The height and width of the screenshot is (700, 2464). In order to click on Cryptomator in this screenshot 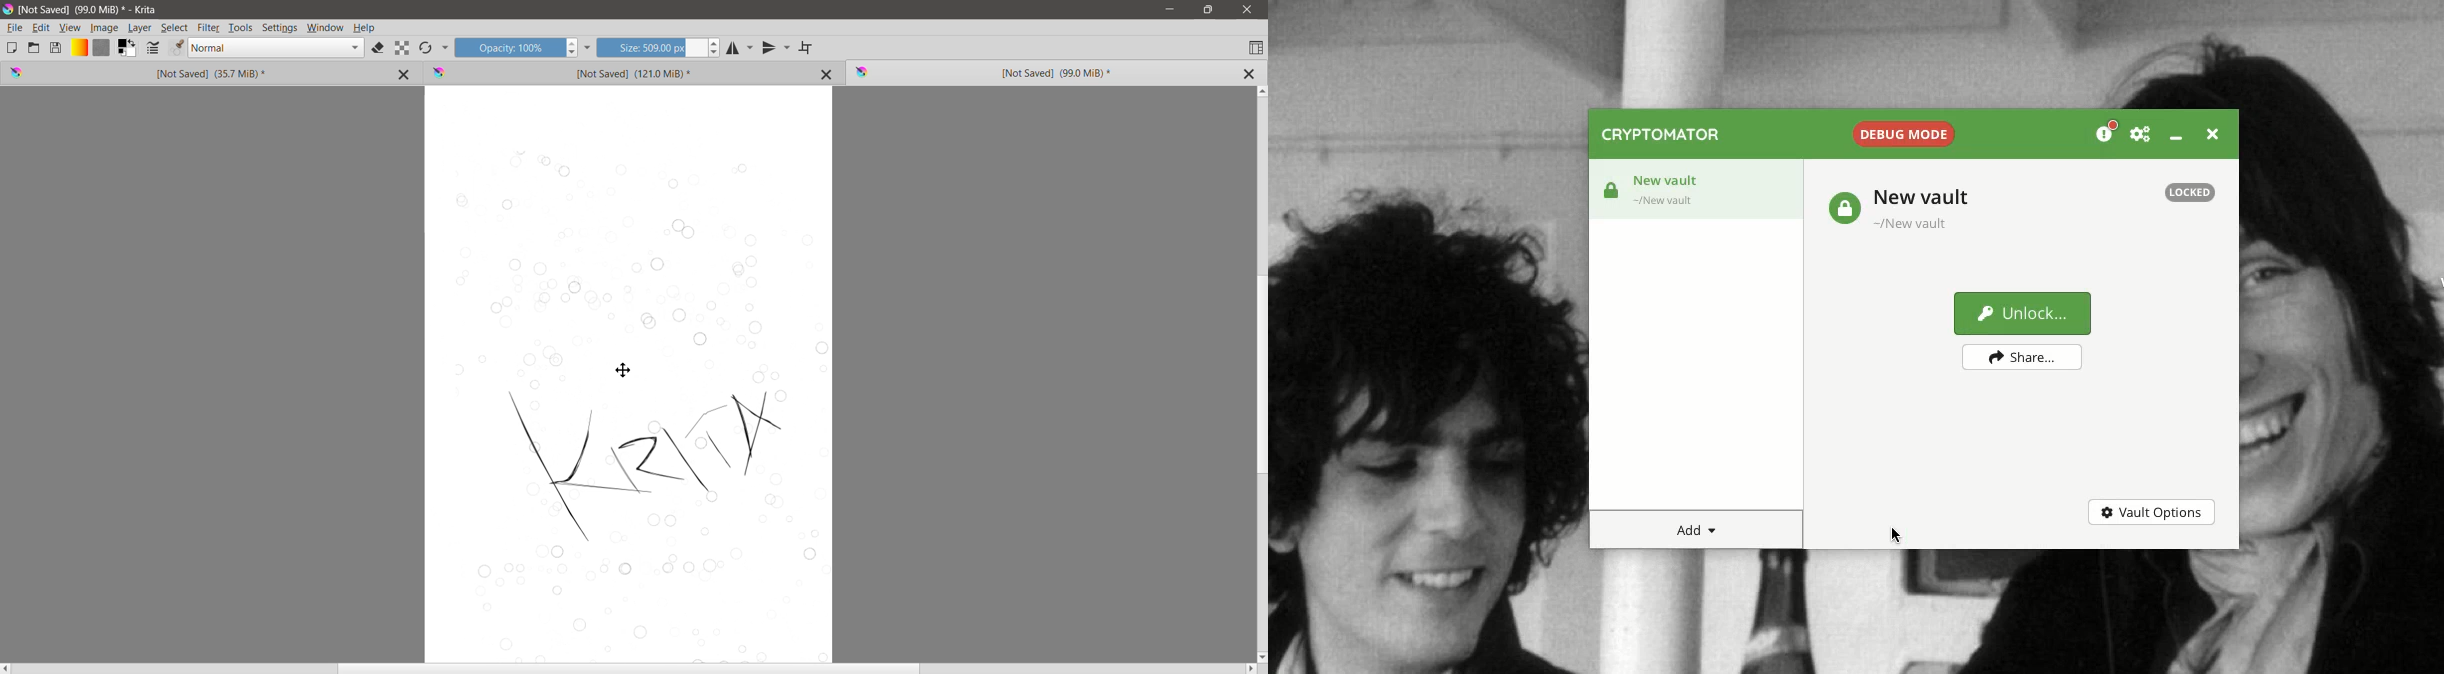, I will do `click(1661, 136)`.